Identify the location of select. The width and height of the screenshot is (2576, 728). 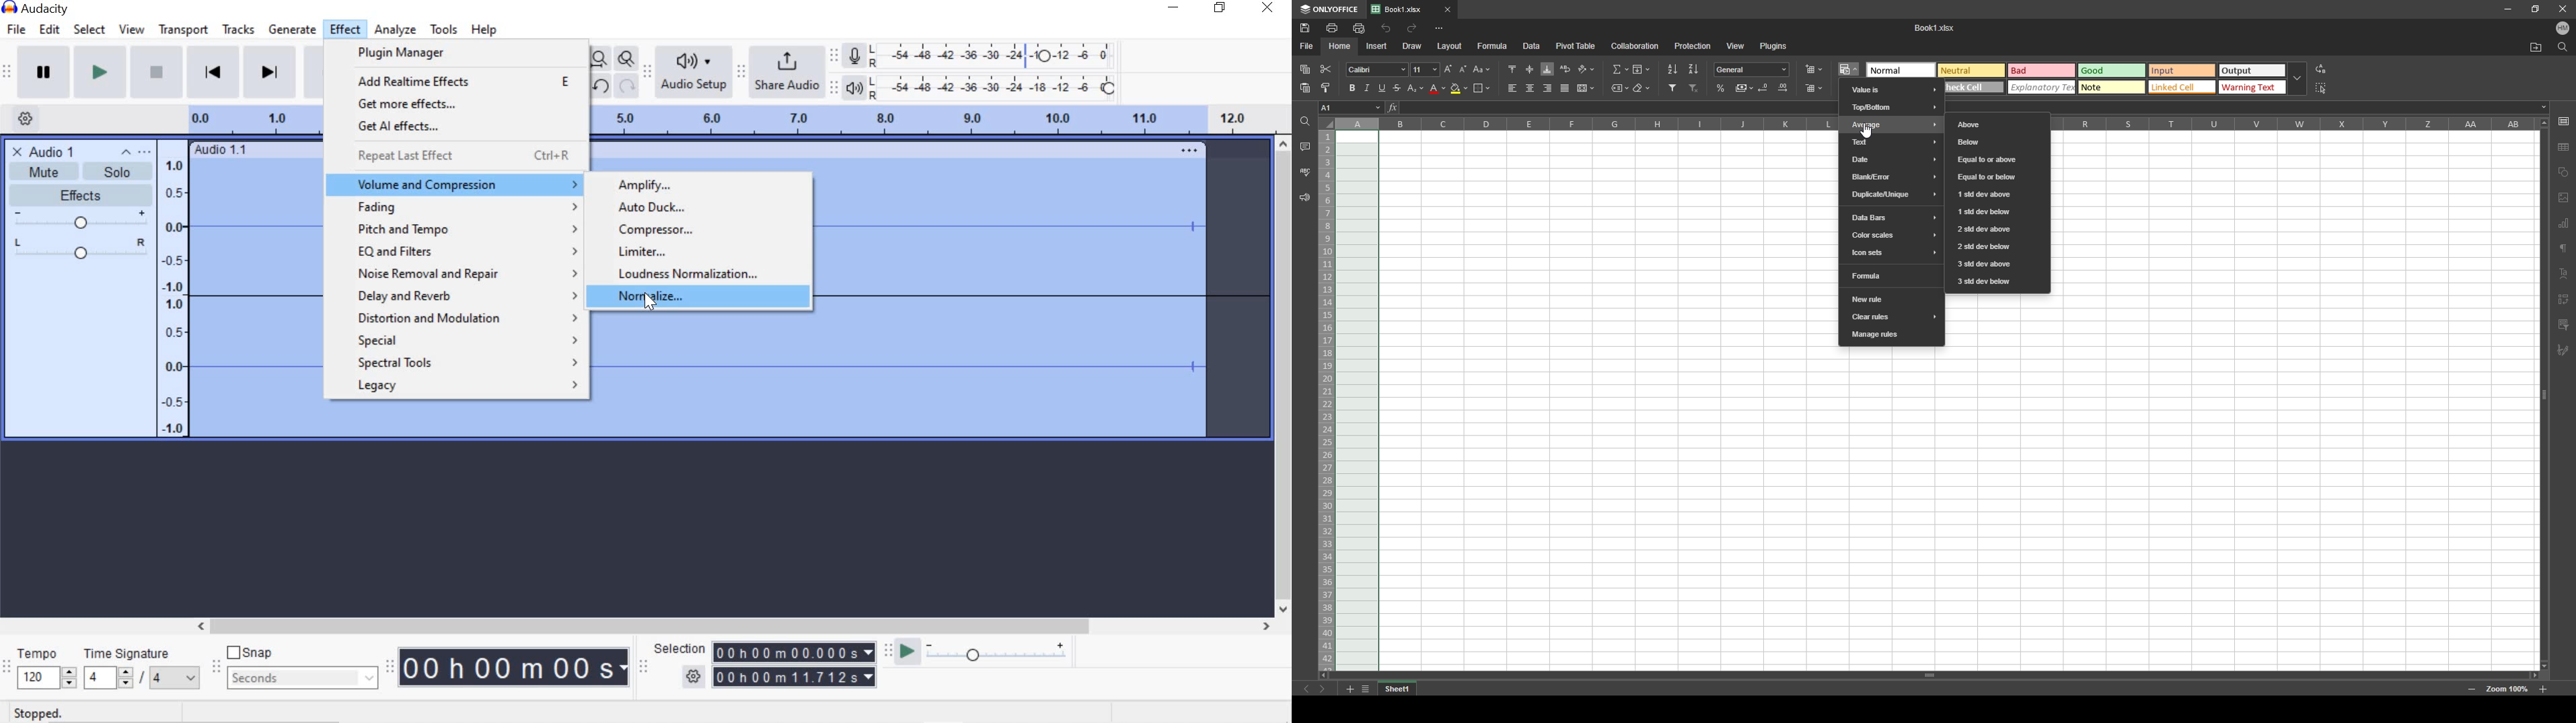
(89, 30).